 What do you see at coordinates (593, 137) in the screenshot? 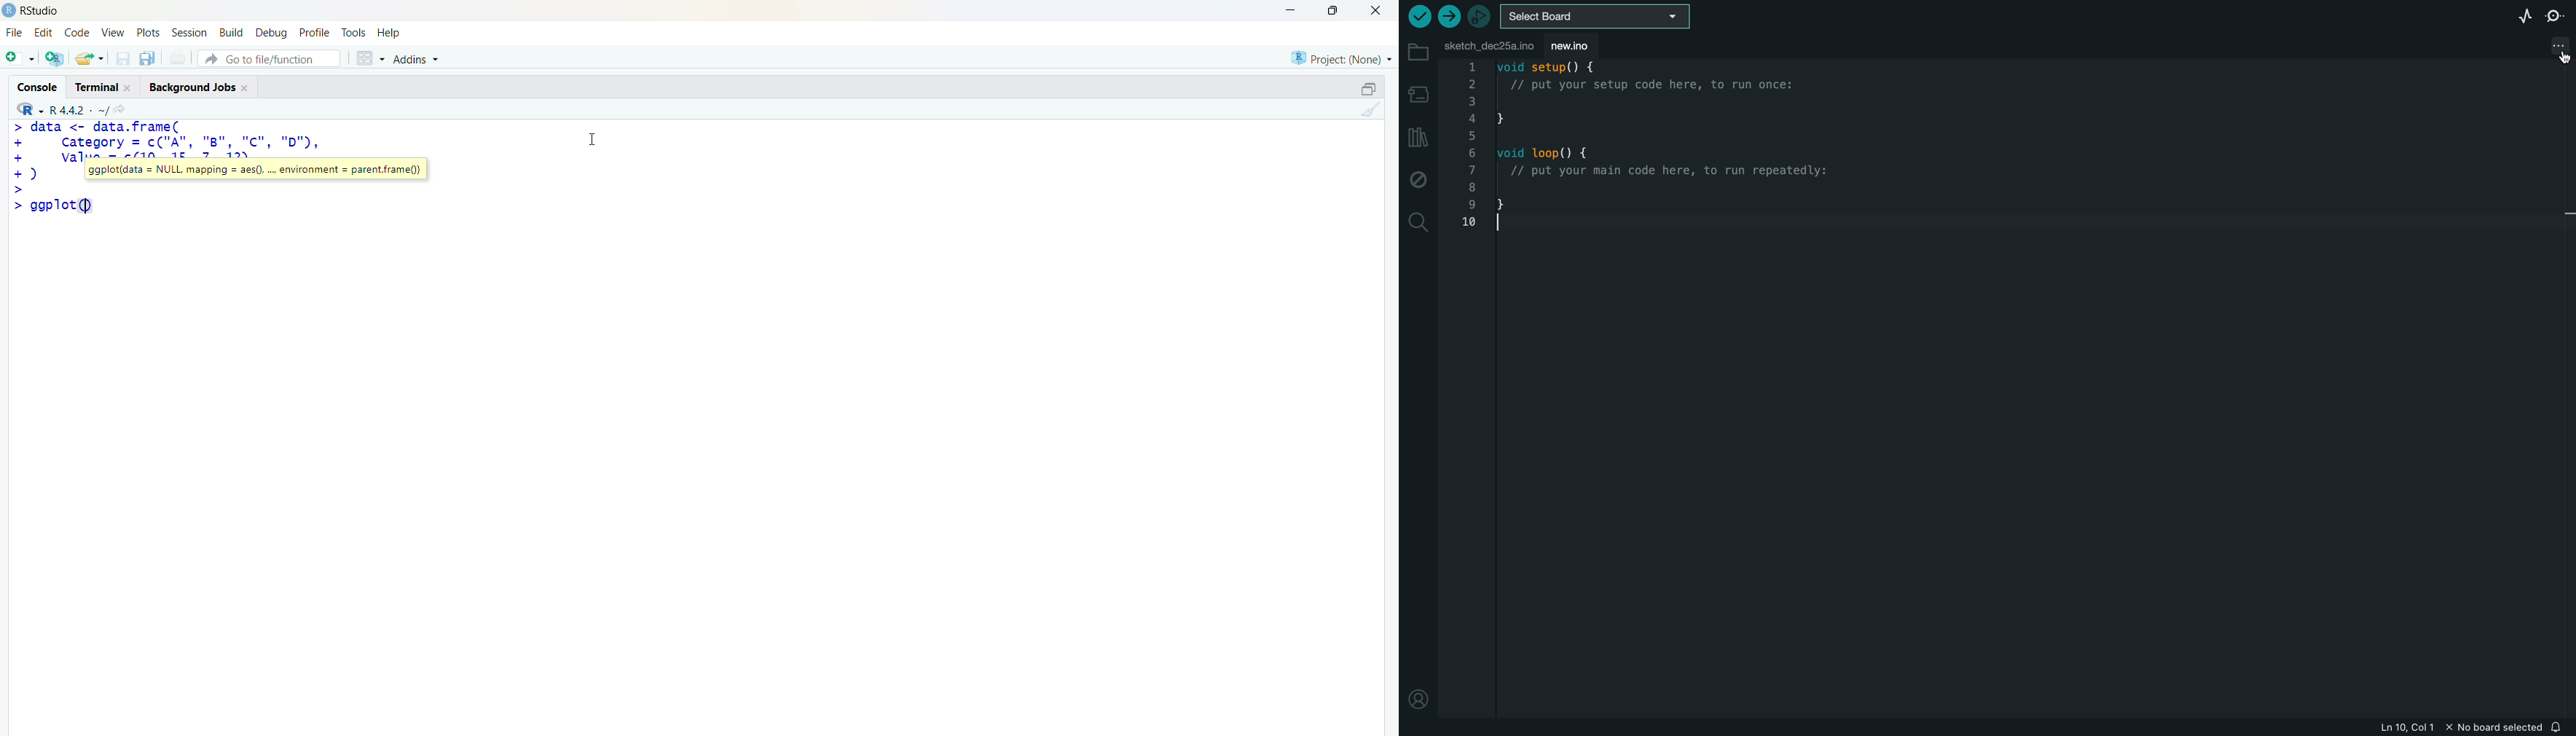
I see `Cursor` at bounding box center [593, 137].